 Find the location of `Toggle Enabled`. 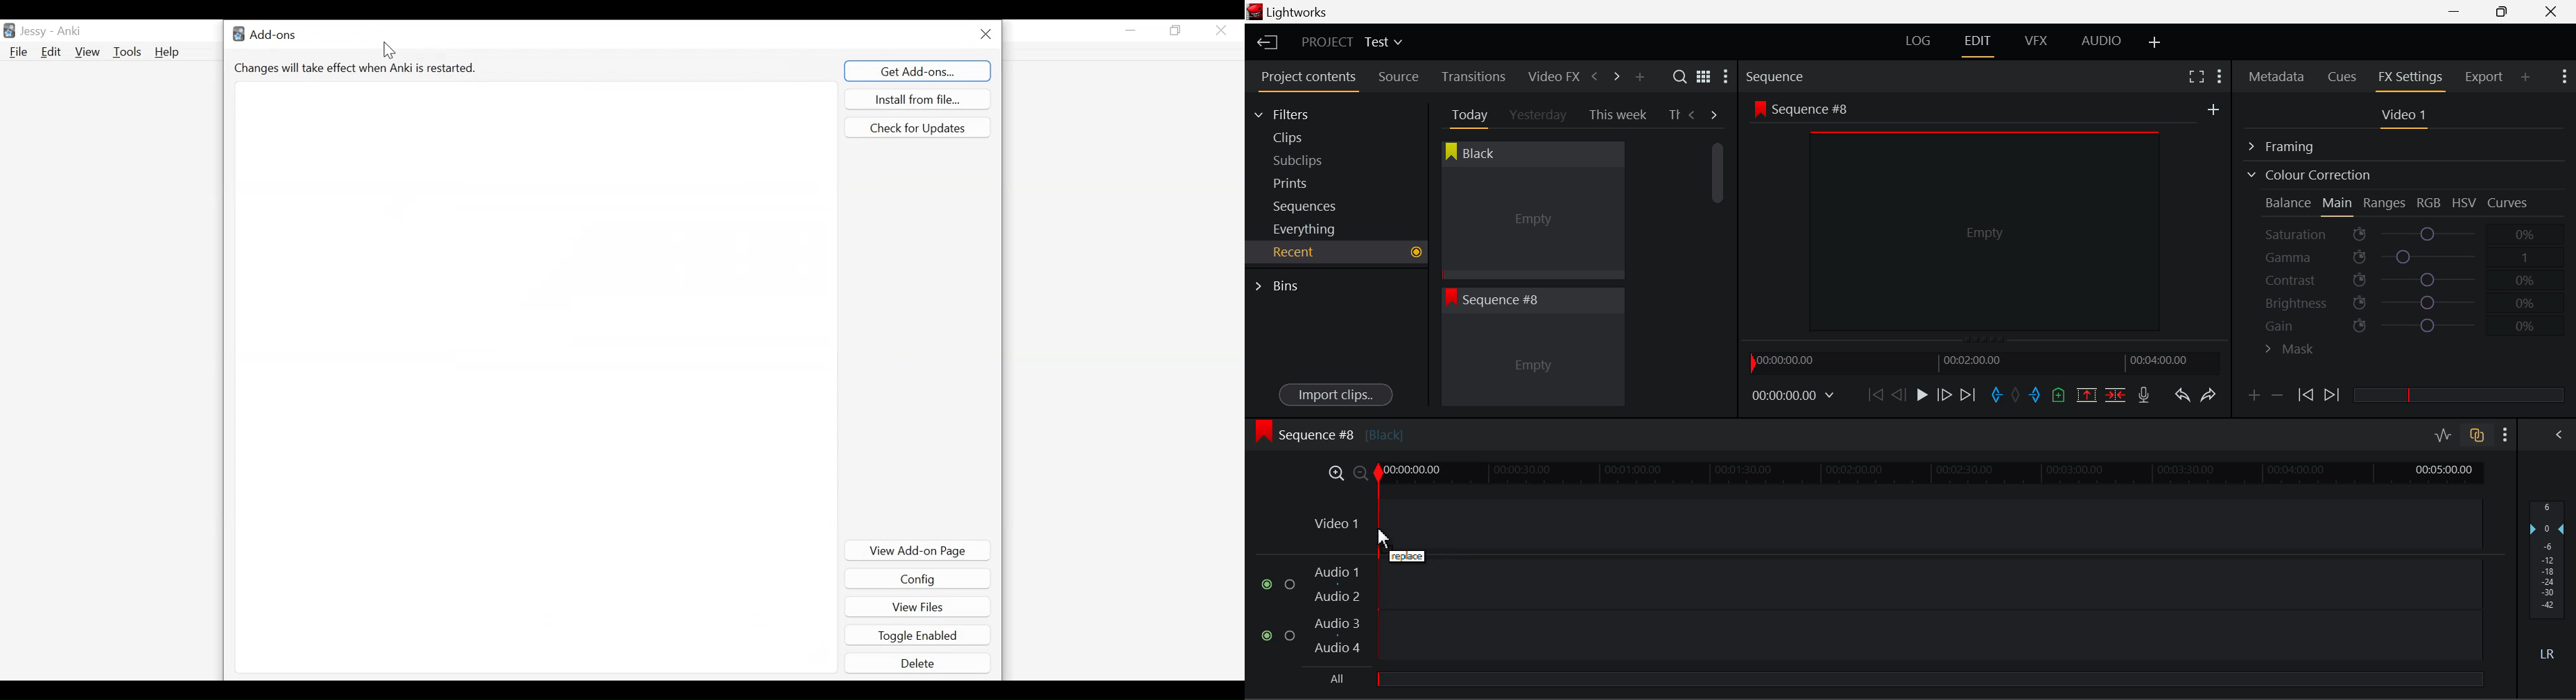

Toggle Enabled is located at coordinates (920, 635).